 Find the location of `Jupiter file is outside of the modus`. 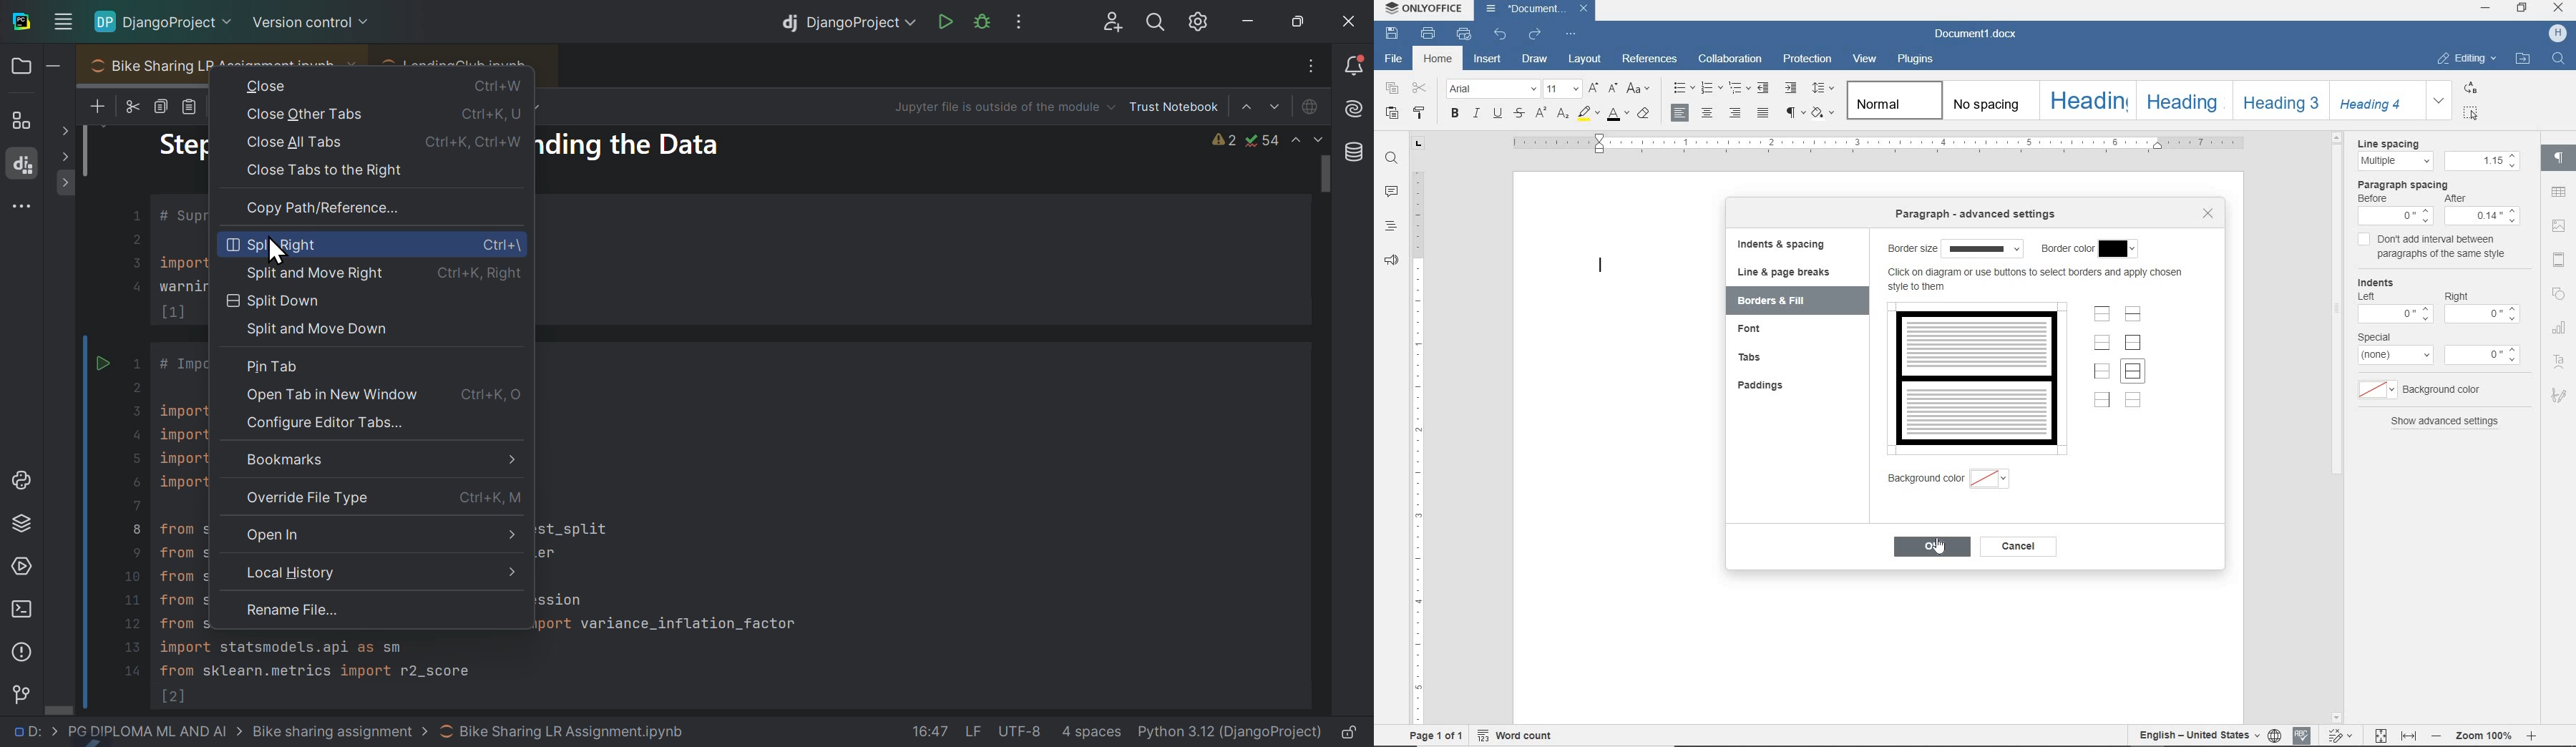

Jupiter file is outside of the modus is located at coordinates (1000, 108).